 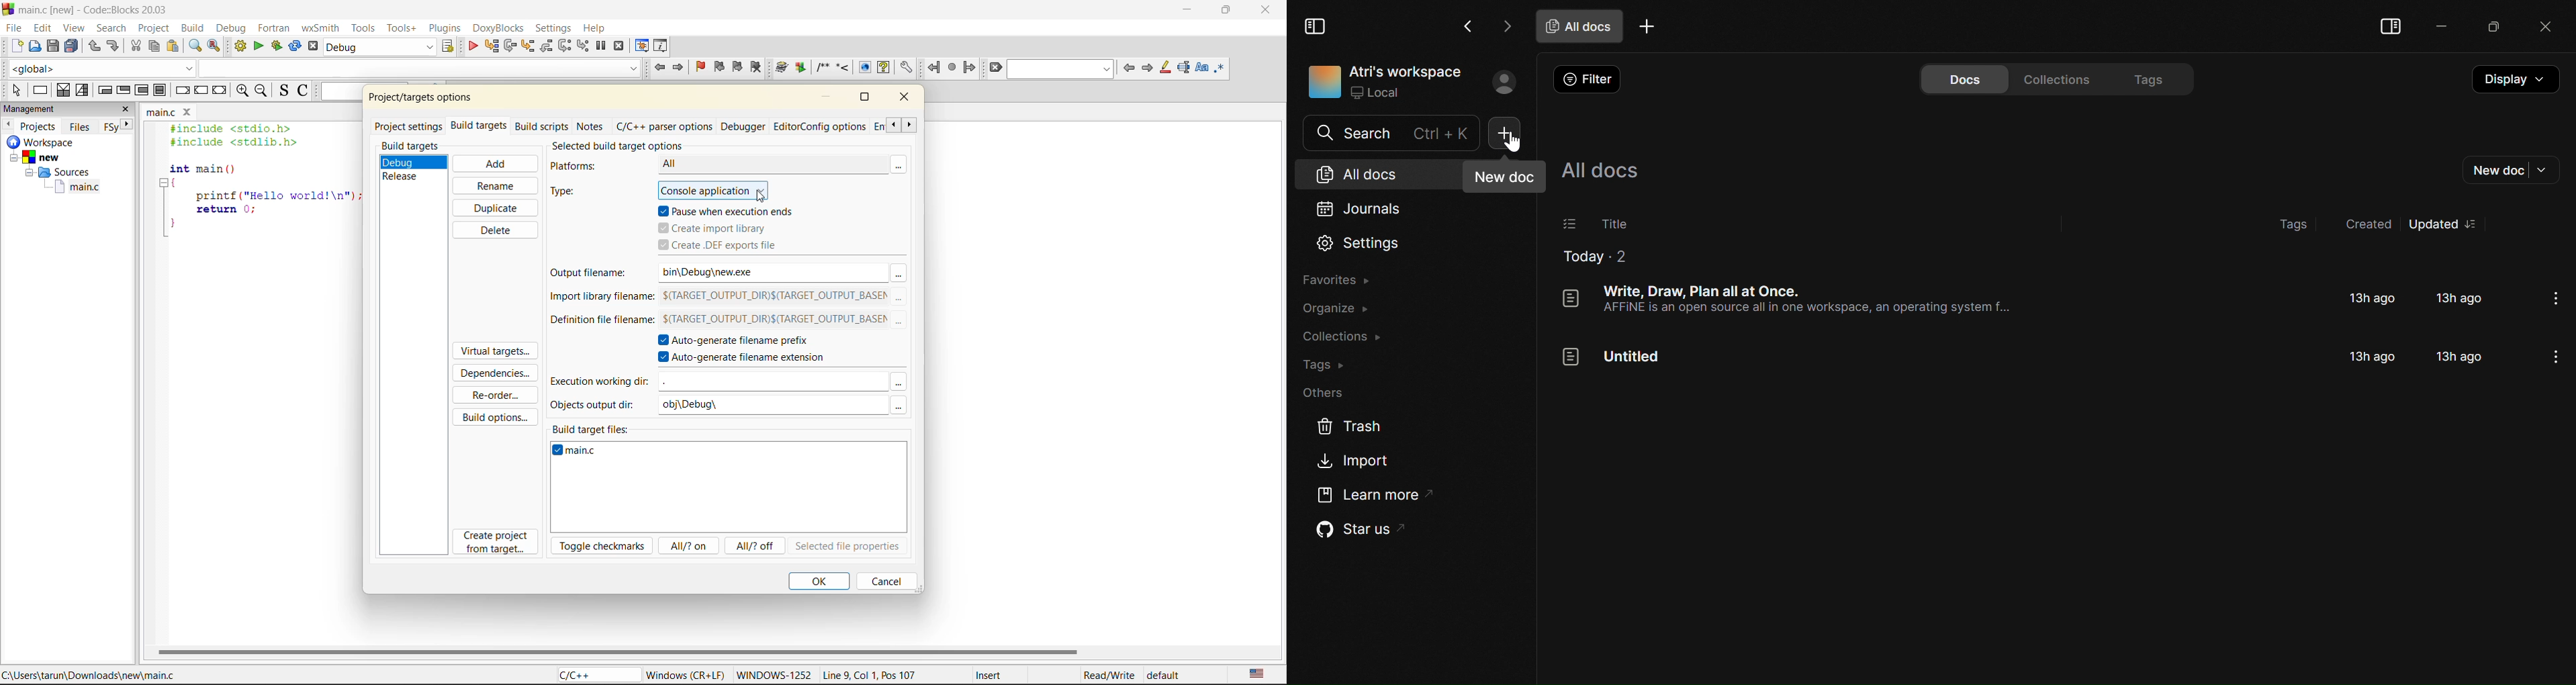 I want to click on Others, so click(x=1328, y=394).